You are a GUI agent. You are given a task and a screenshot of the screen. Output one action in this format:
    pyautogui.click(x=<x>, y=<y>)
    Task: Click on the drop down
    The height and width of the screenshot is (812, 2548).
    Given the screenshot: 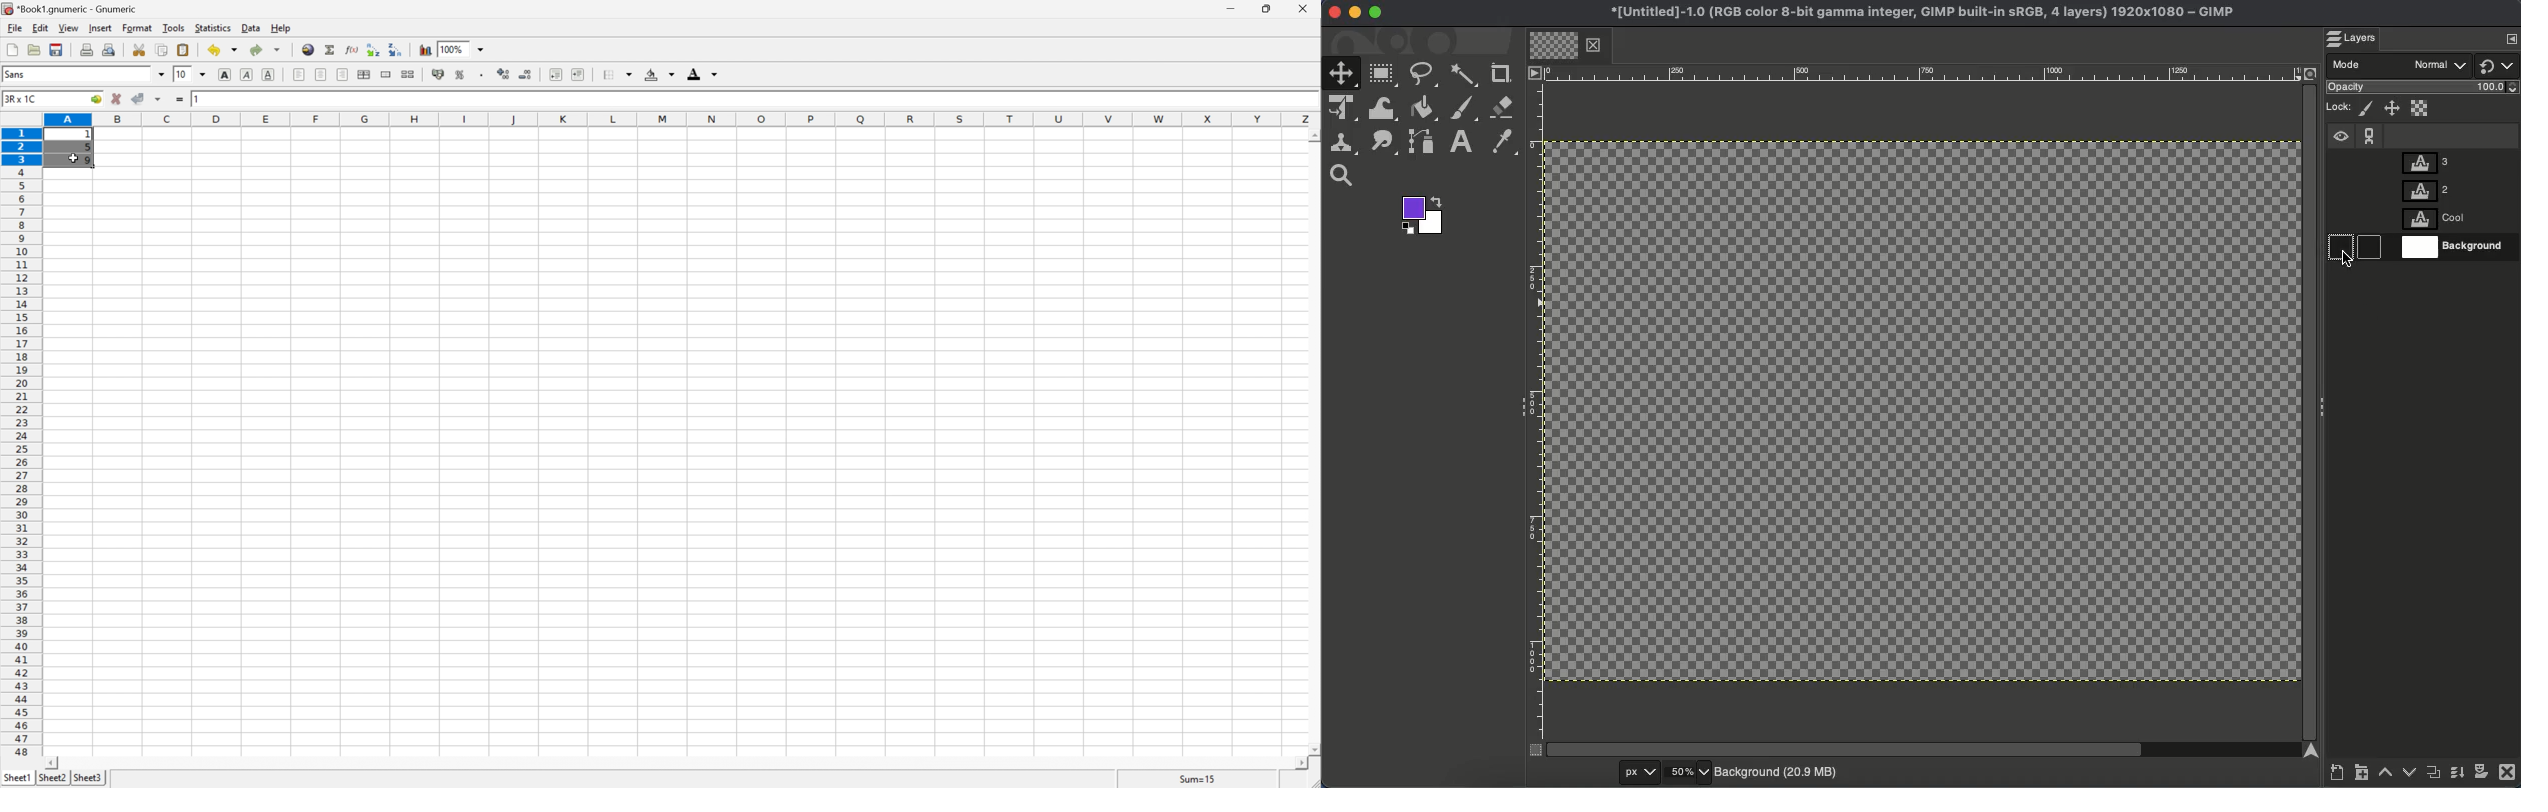 What is the action you would take?
    pyautogui.click(x=162, y=74)
    